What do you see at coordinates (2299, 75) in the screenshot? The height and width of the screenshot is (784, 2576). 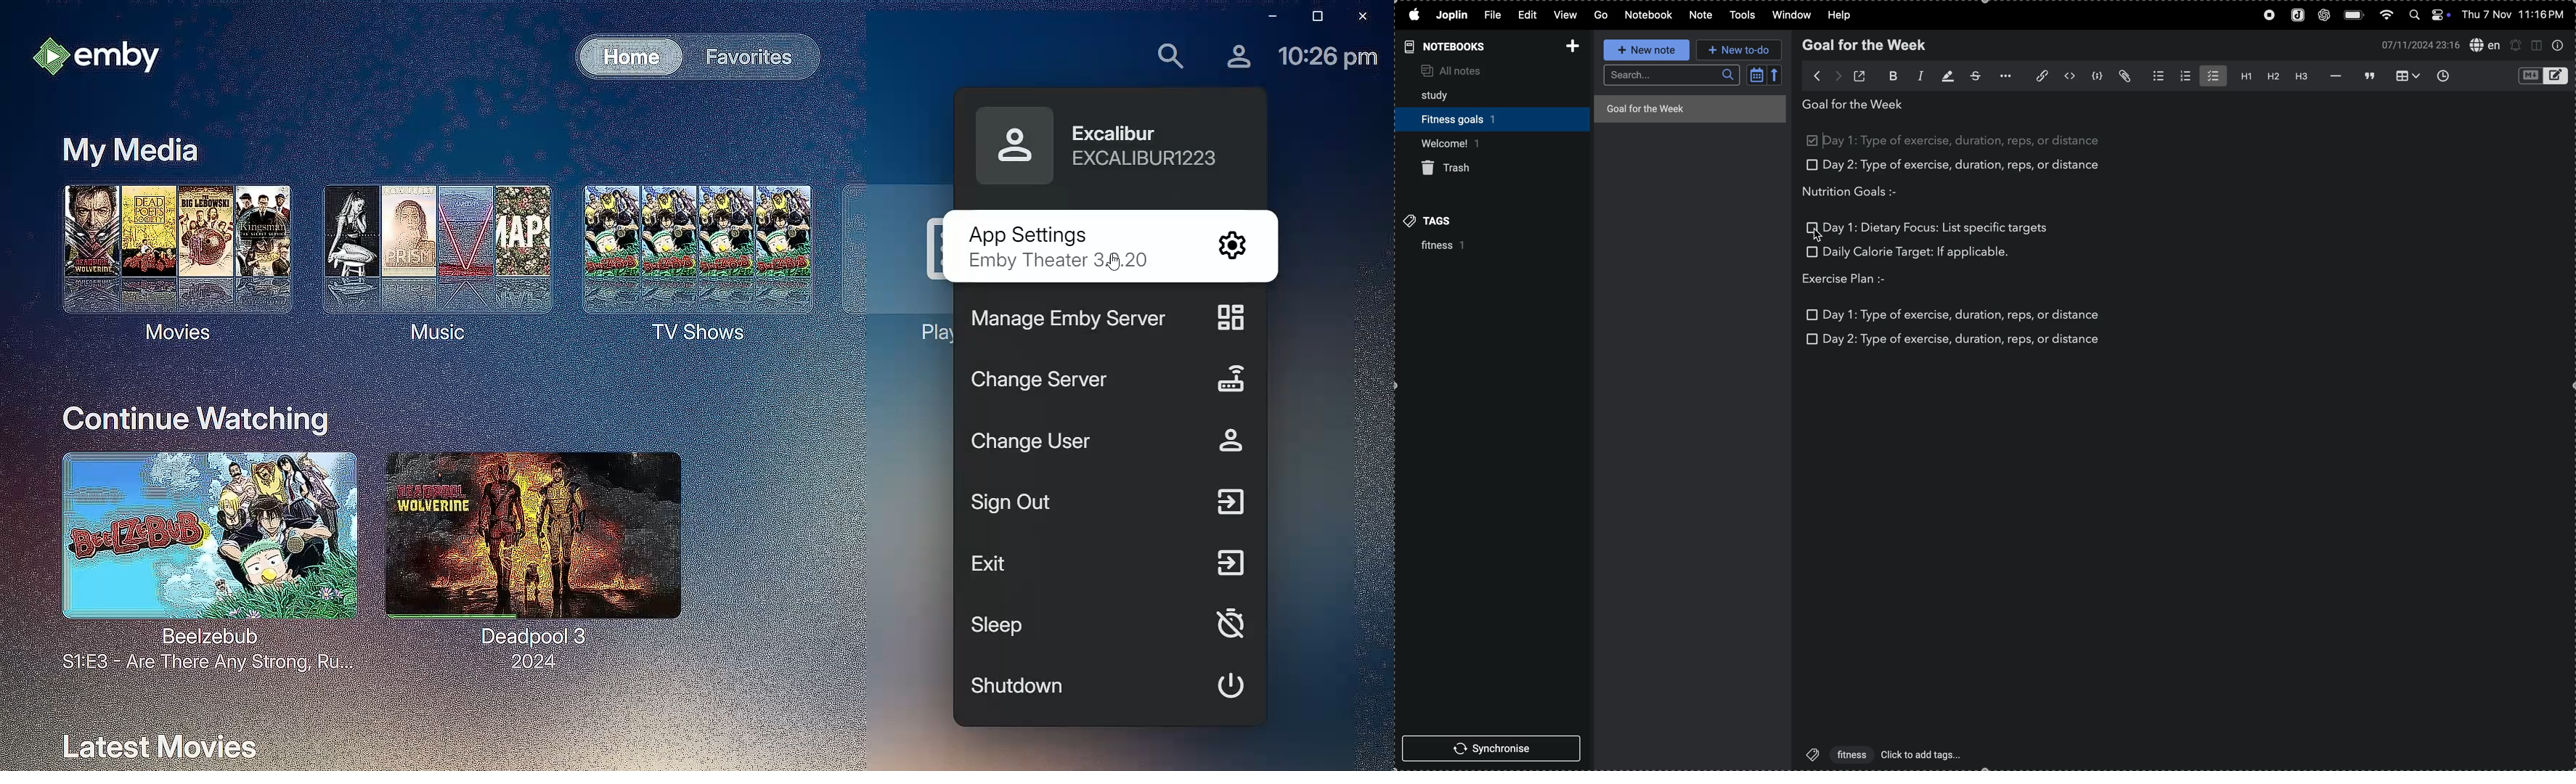 I see `heading 3` at bounding box center [2299, 75].